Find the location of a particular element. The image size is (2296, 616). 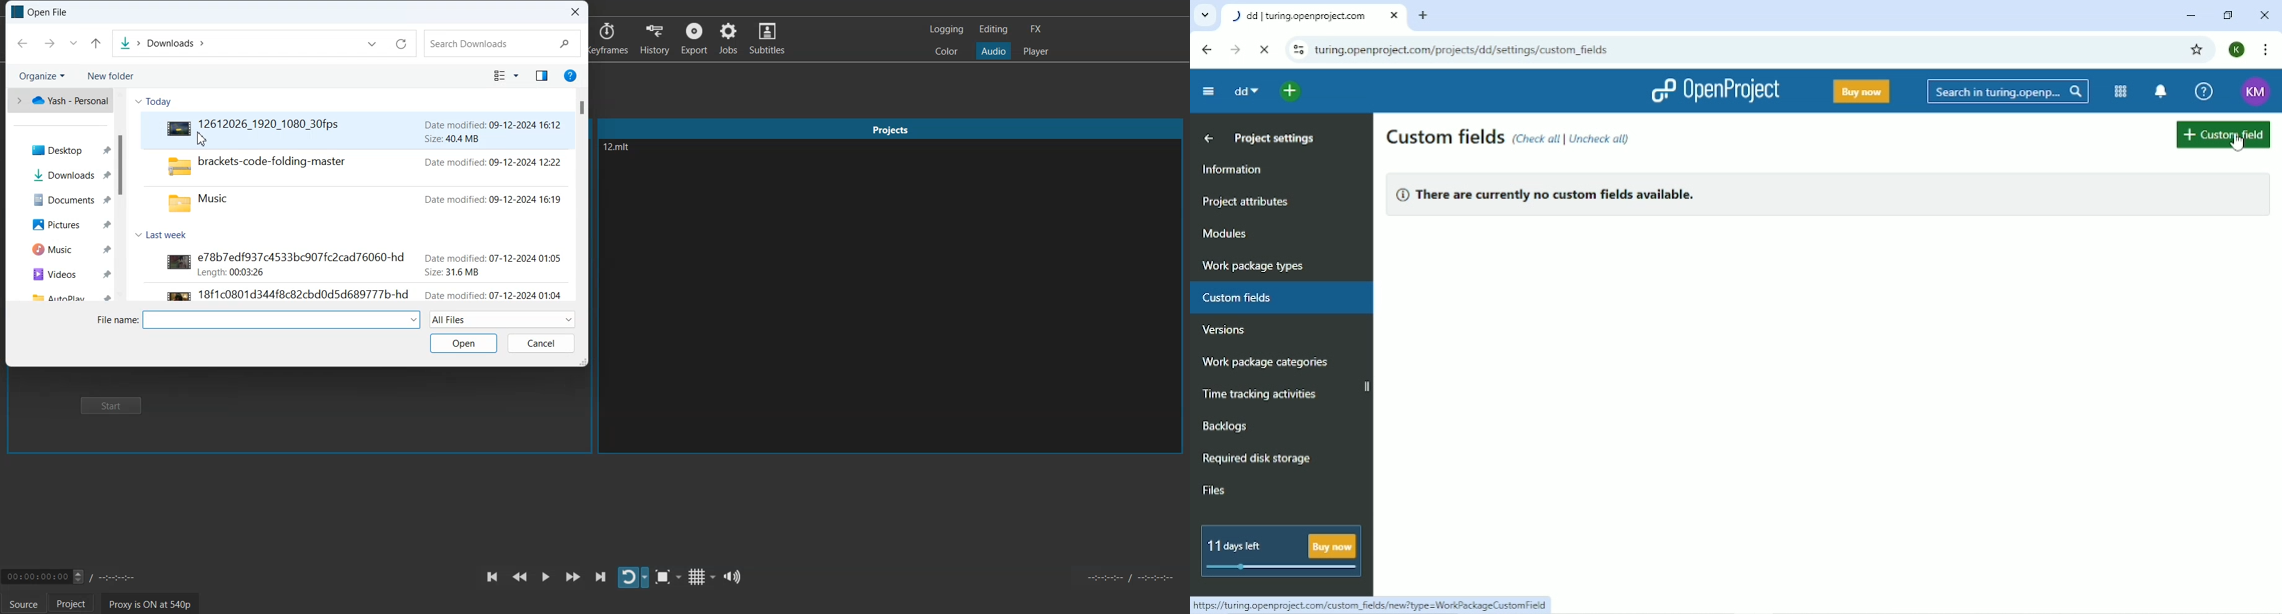

Proxy is ON at 540p is located at coordinates (151, 603).